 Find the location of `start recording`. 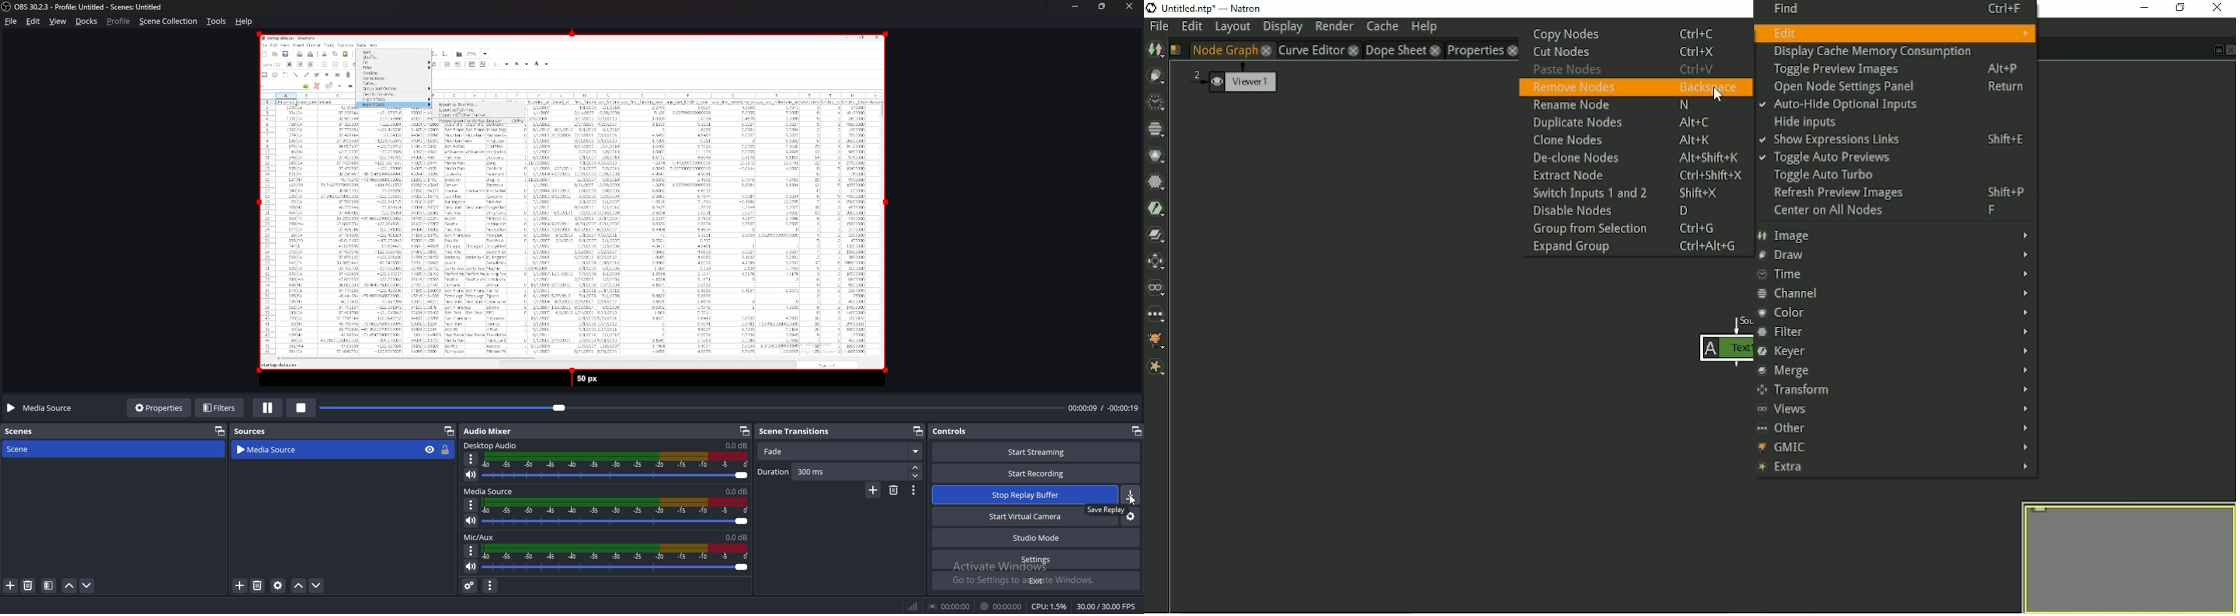

start recording is located at coordinates (1037, 473).